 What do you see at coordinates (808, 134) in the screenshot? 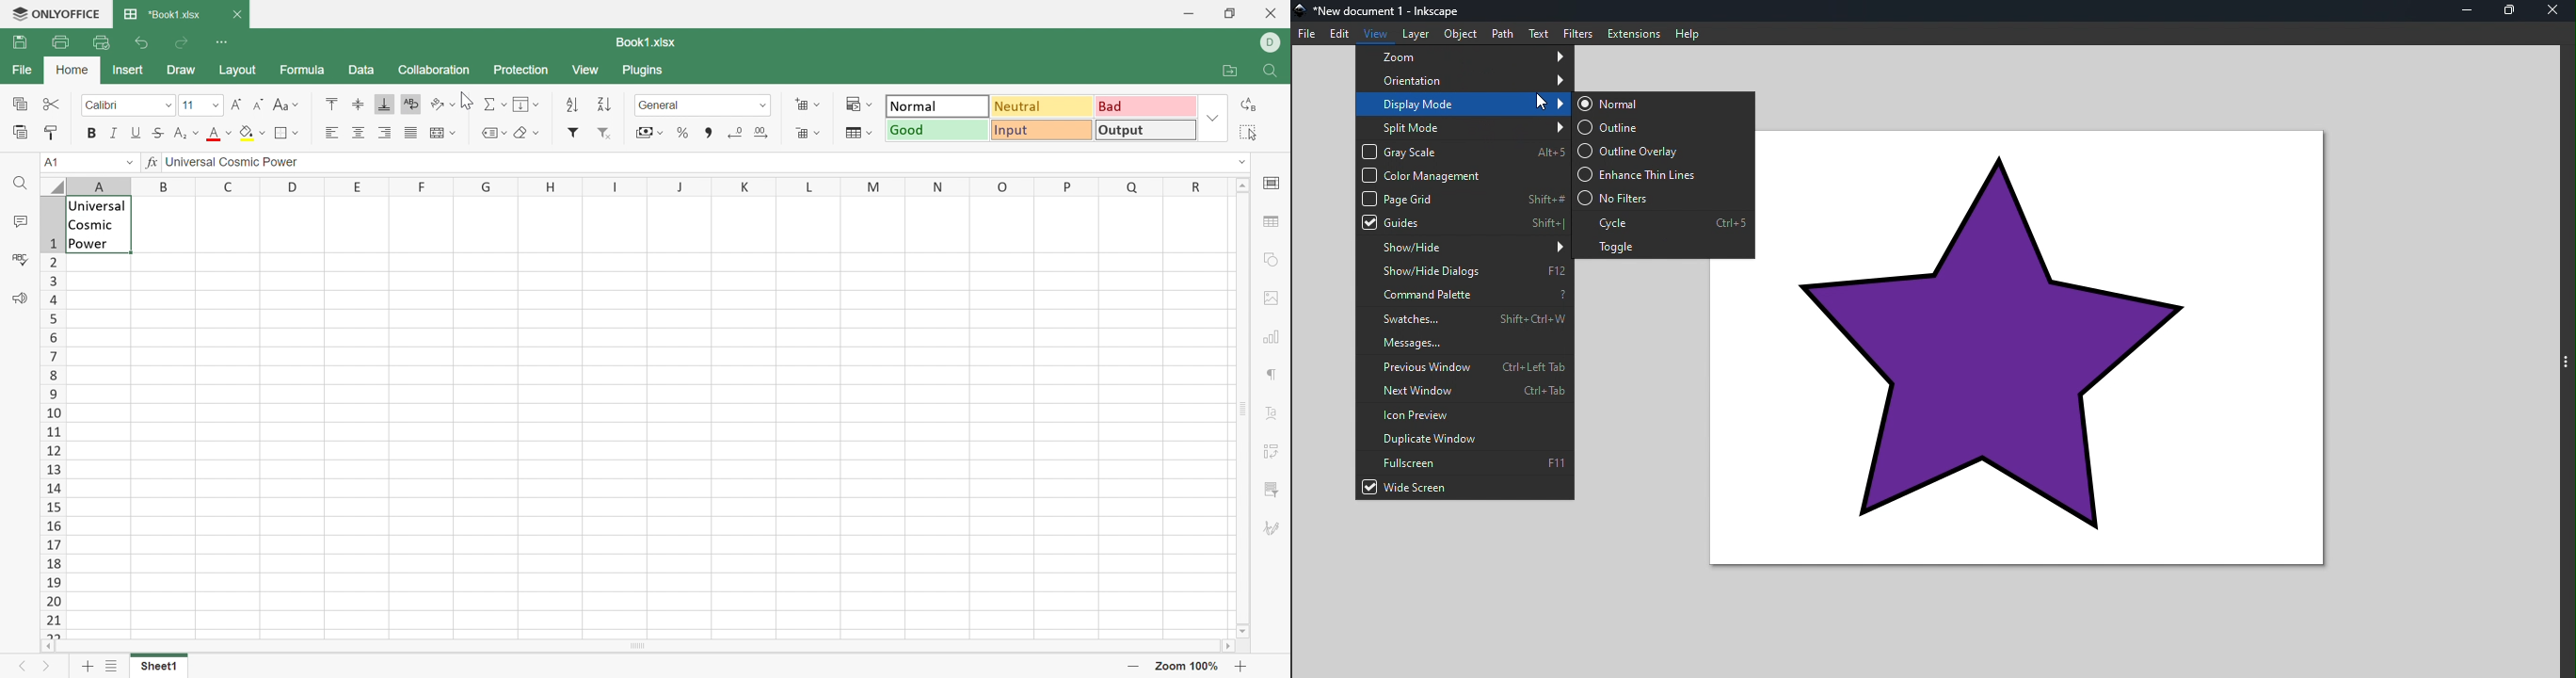
I see `Delete cells` at bounding box center [808, 134].